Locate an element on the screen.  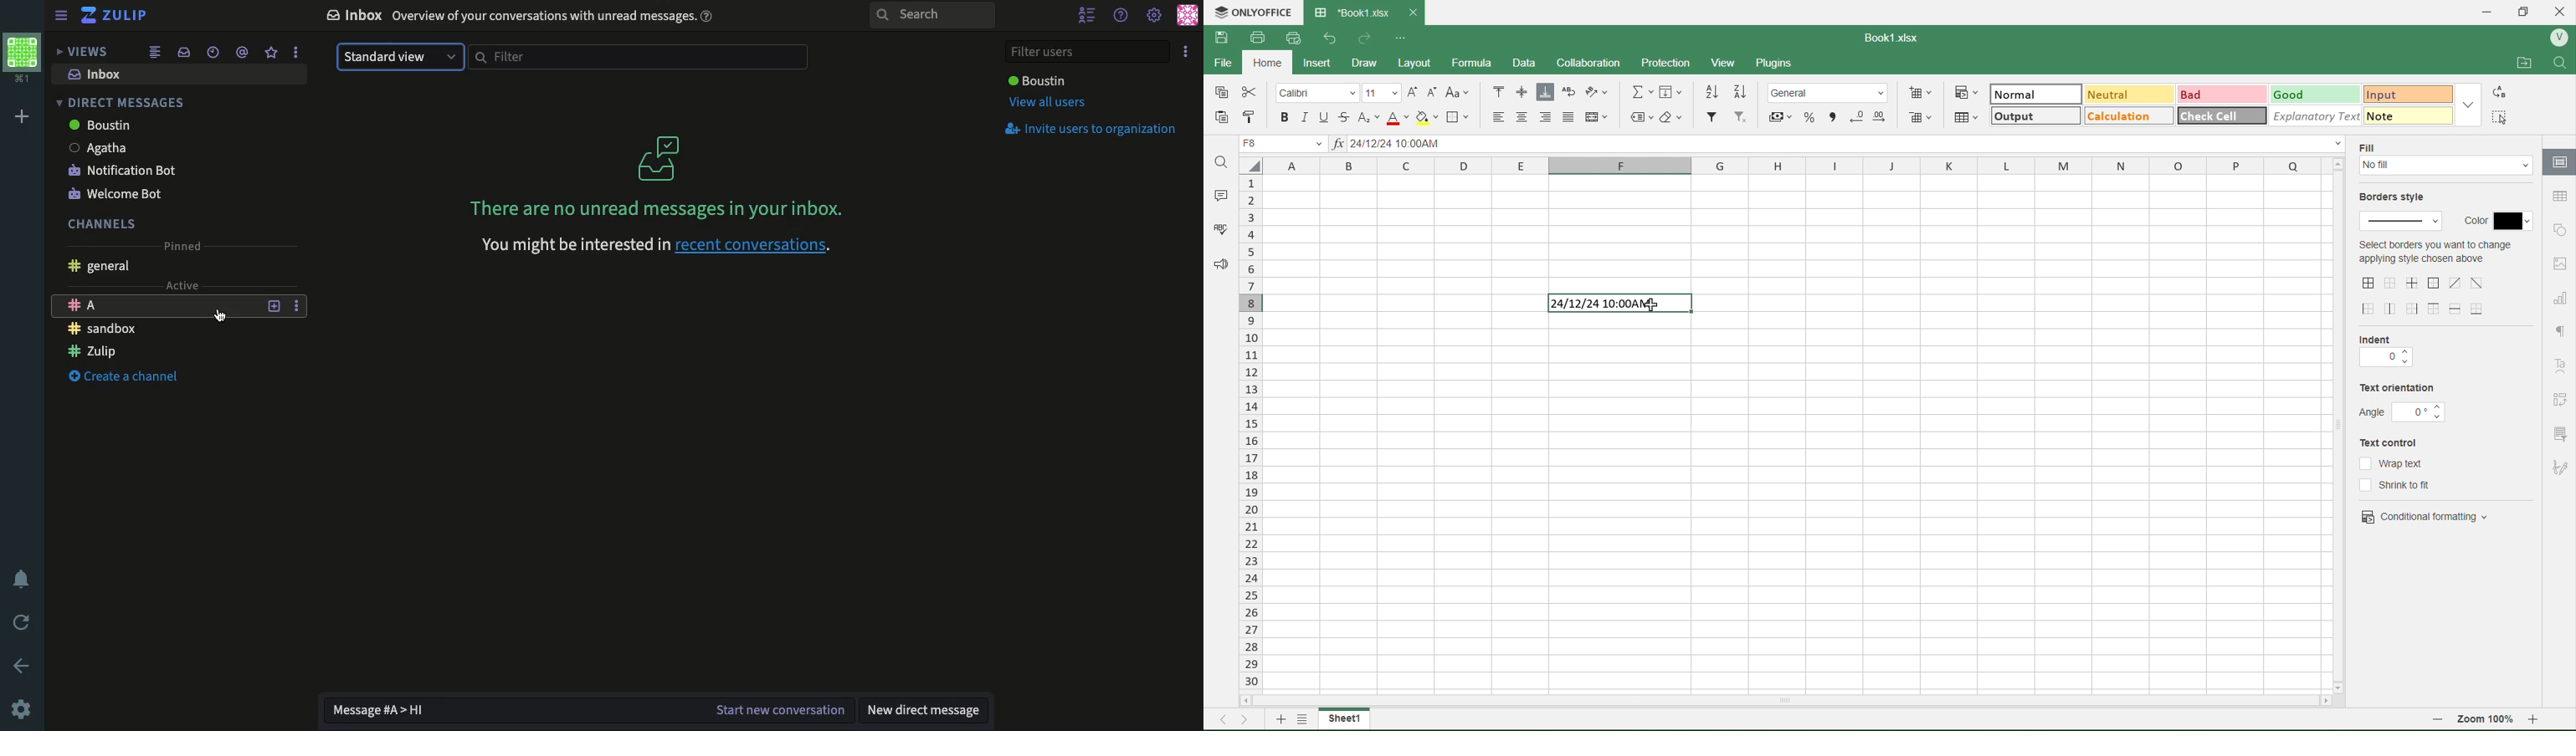
Book1.xlsx is located at coordinates (1896, 36).